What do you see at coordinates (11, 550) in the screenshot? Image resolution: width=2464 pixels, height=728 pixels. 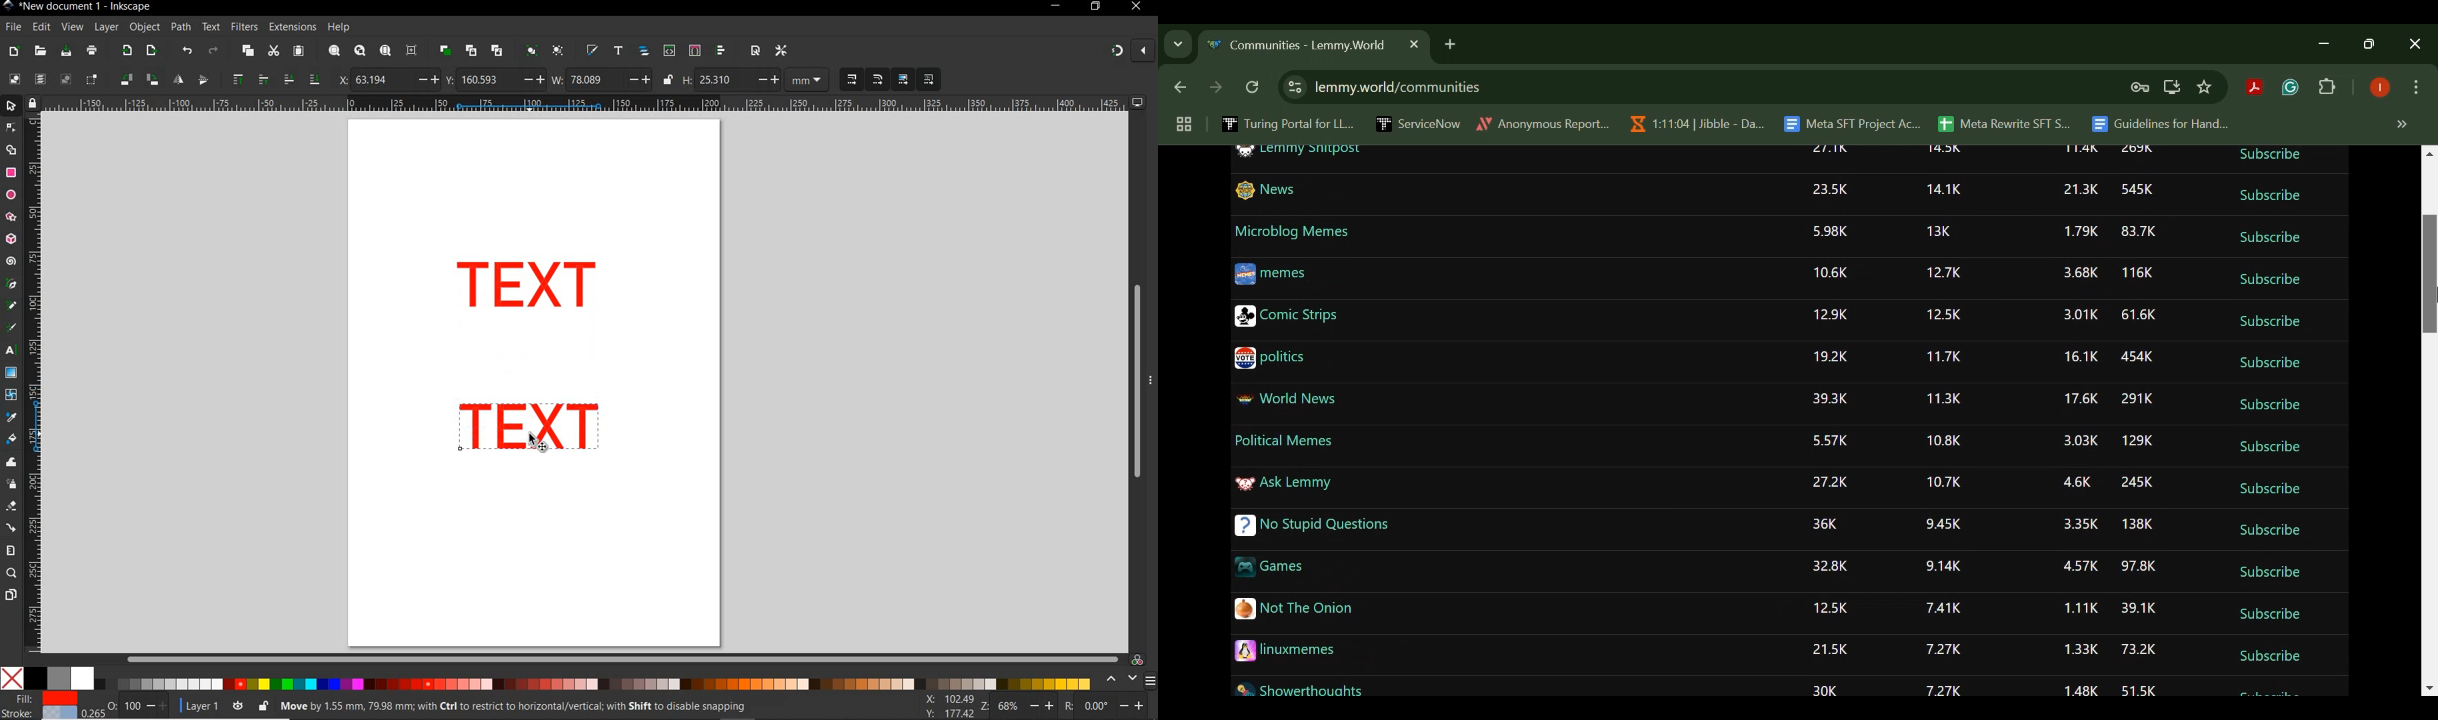 I see `measure tool` at bounding box center [11, 550].